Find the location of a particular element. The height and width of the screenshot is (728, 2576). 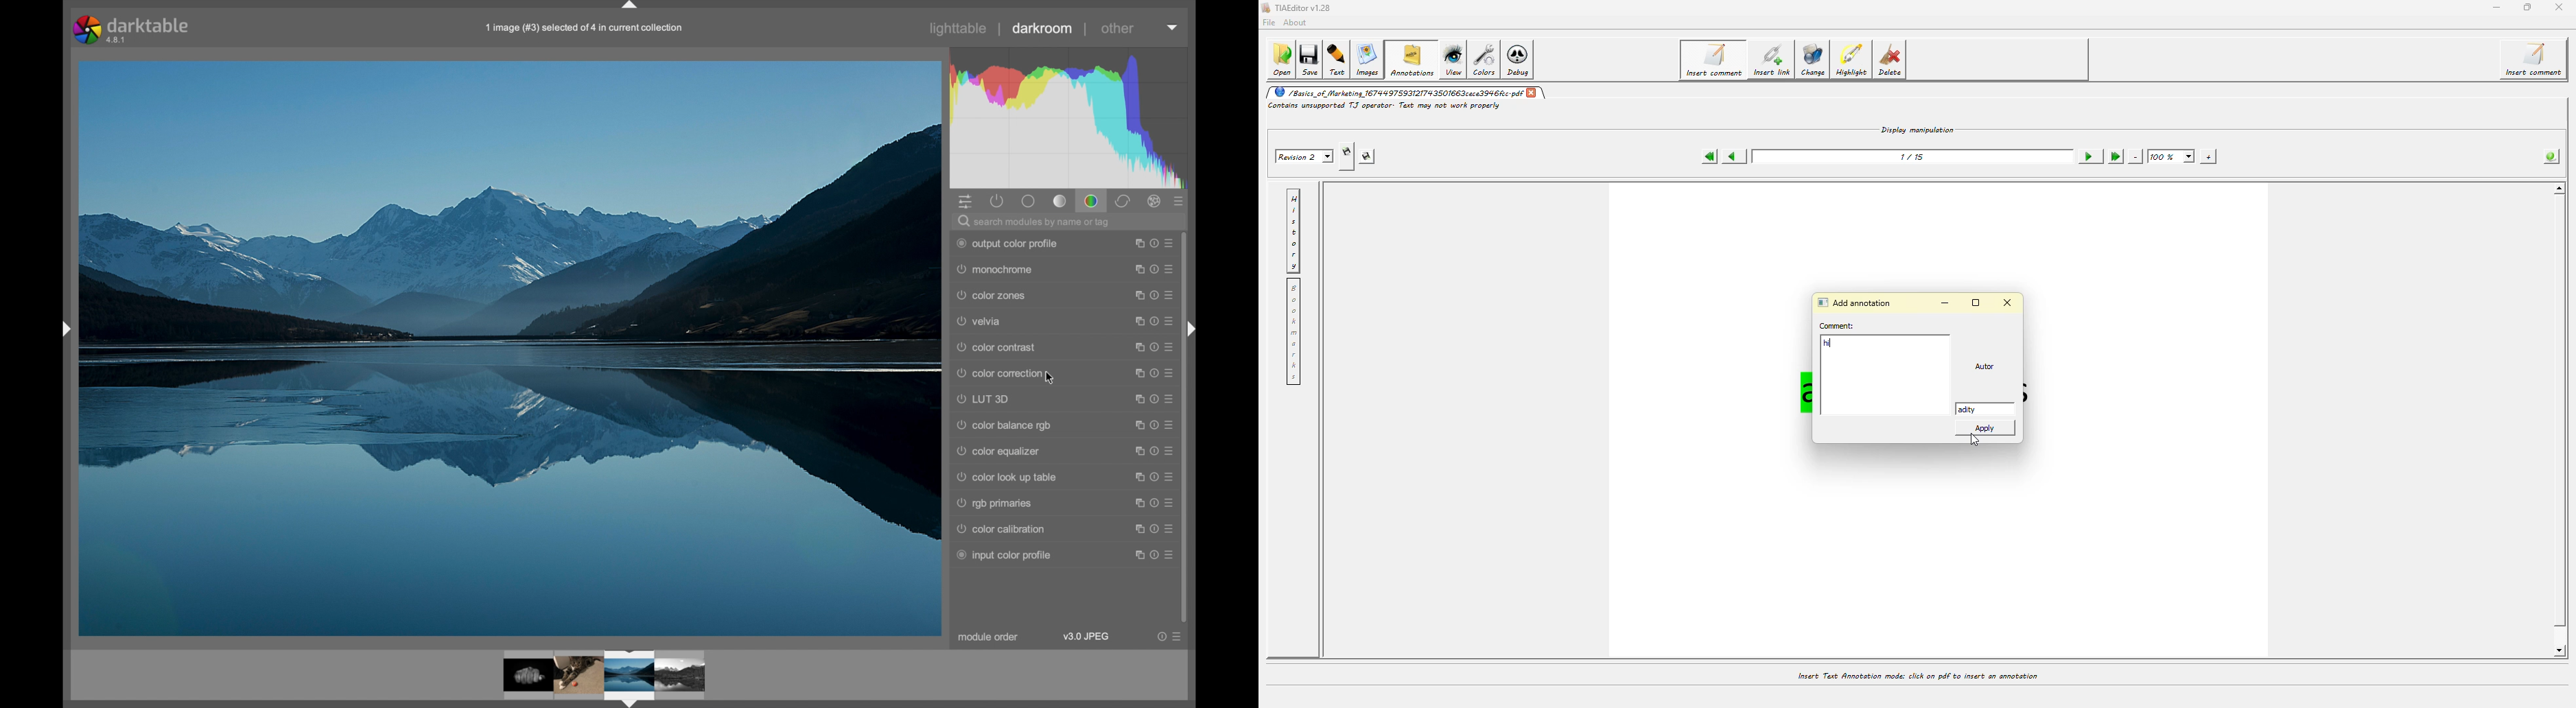

quick access panel is located at coordinates (968, 203).